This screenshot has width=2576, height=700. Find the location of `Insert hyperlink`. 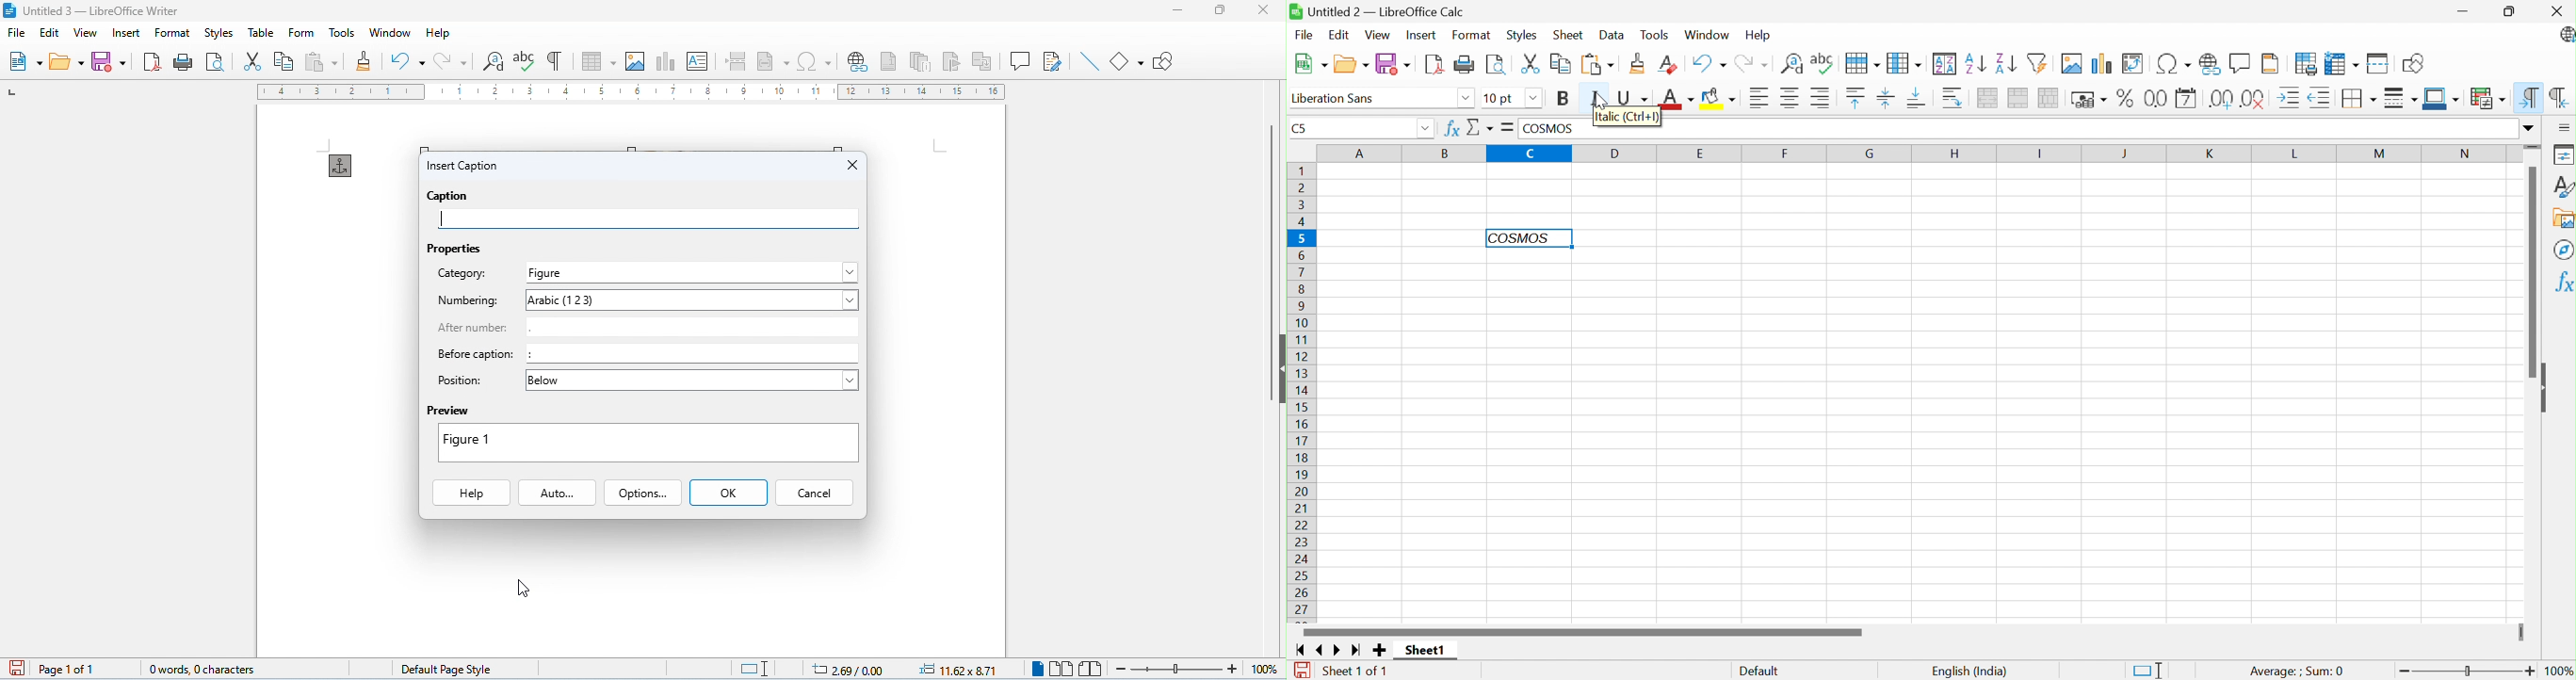

Insert hyperlink is located at coordinates (2209, 65).